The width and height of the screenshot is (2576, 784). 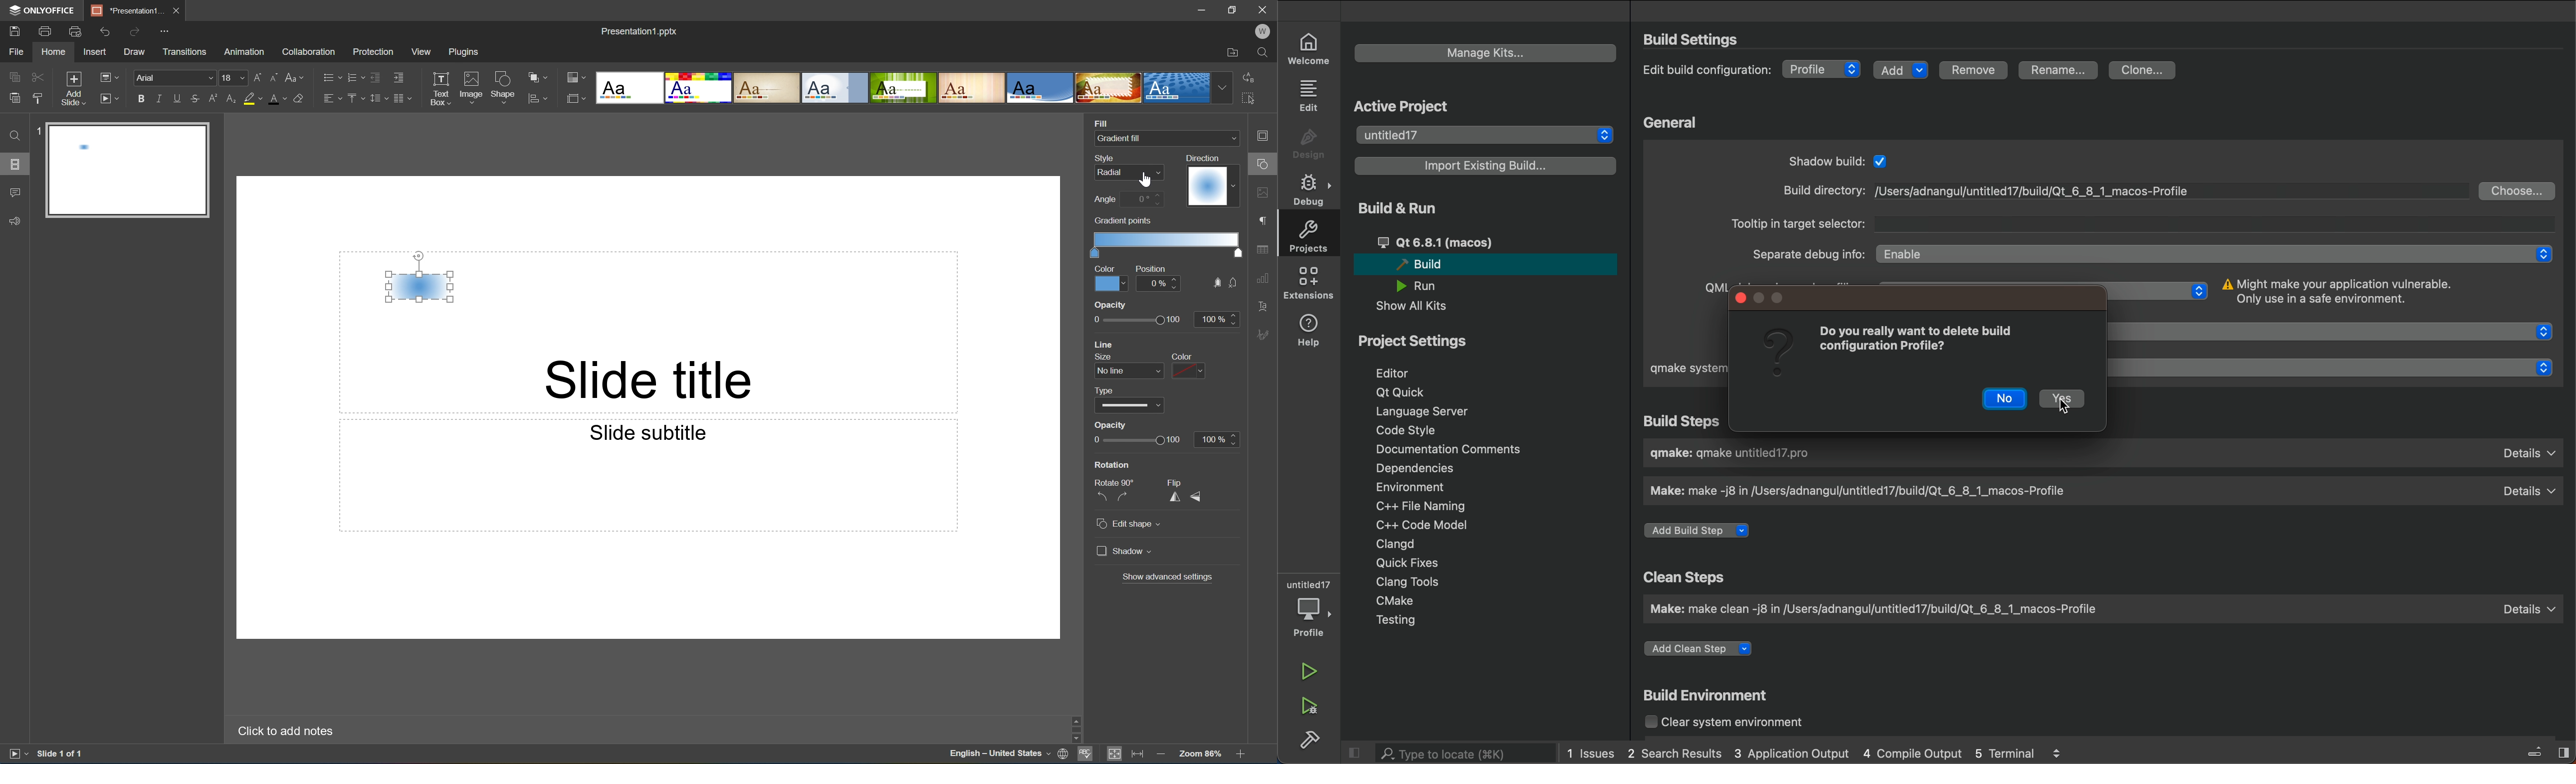 I want to click on 1, so click(x=37, y=134).